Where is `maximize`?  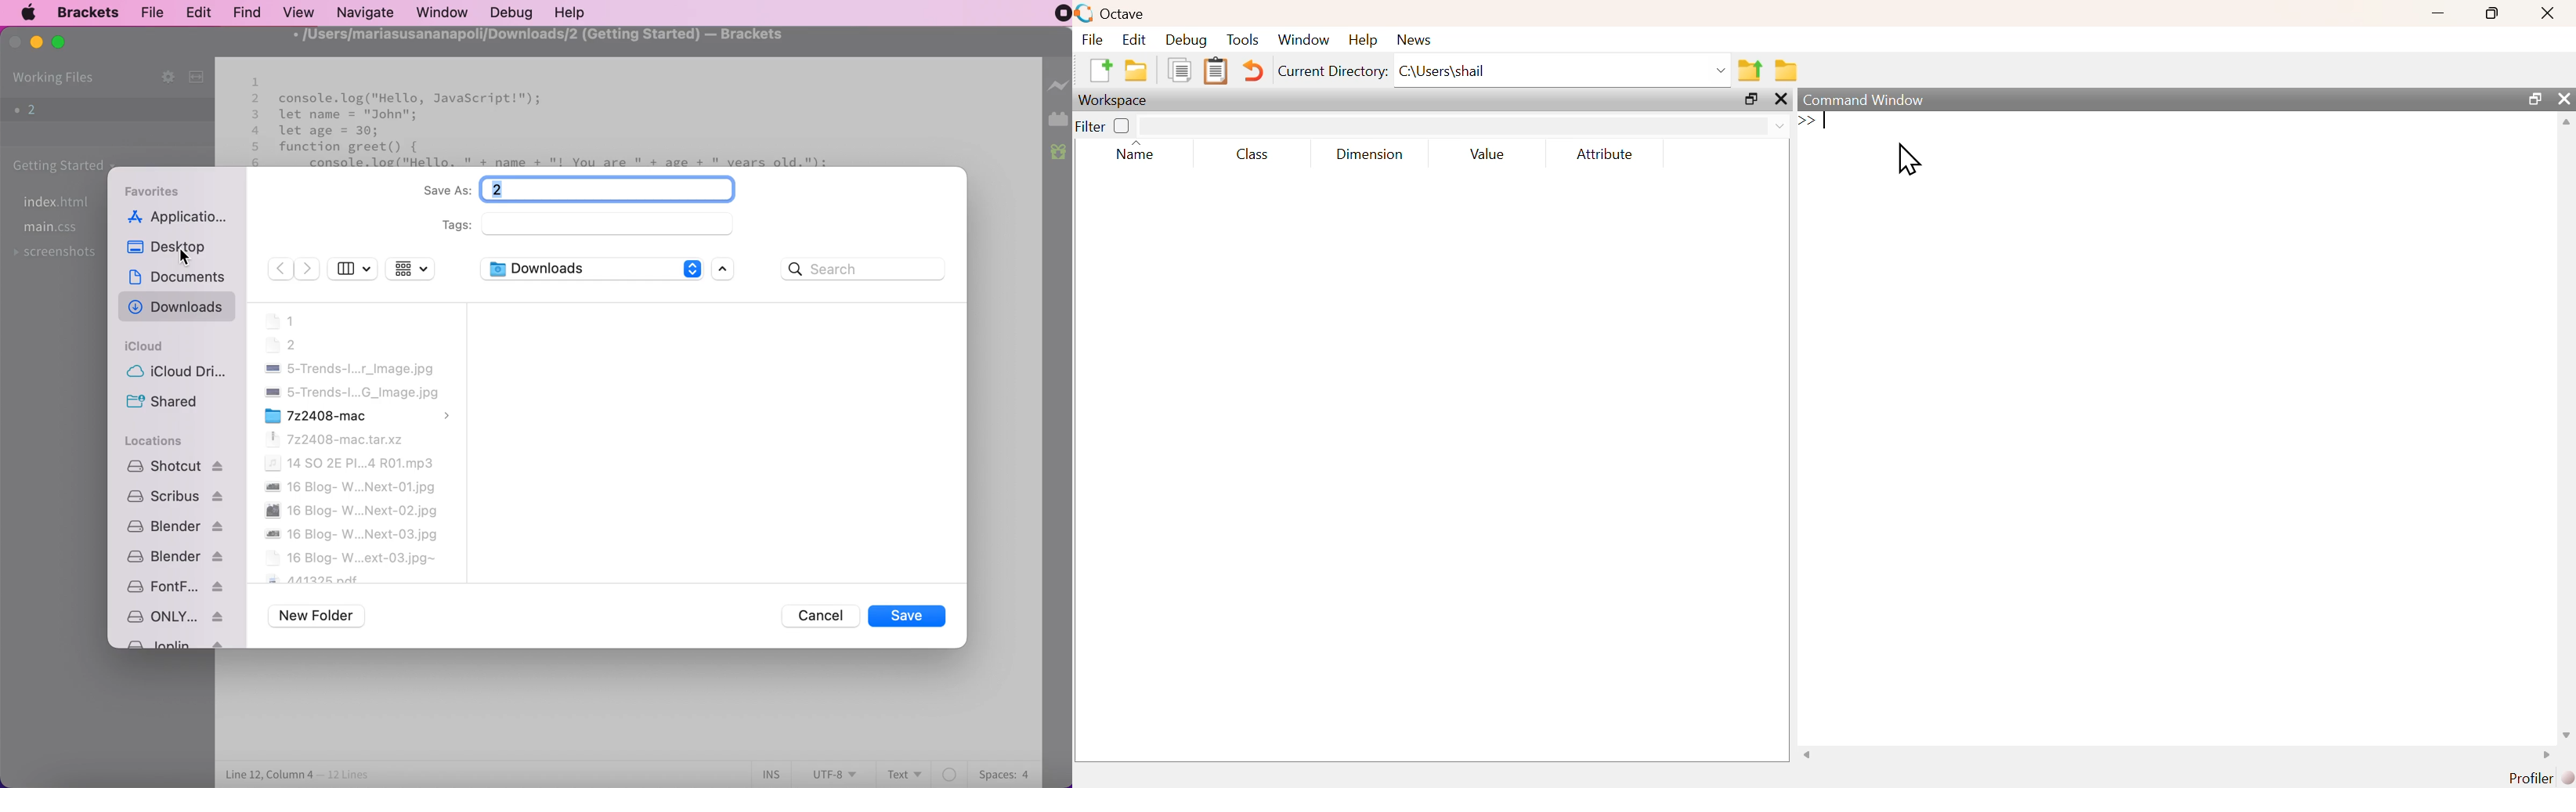
maximize is located at coordinates (66, 43).